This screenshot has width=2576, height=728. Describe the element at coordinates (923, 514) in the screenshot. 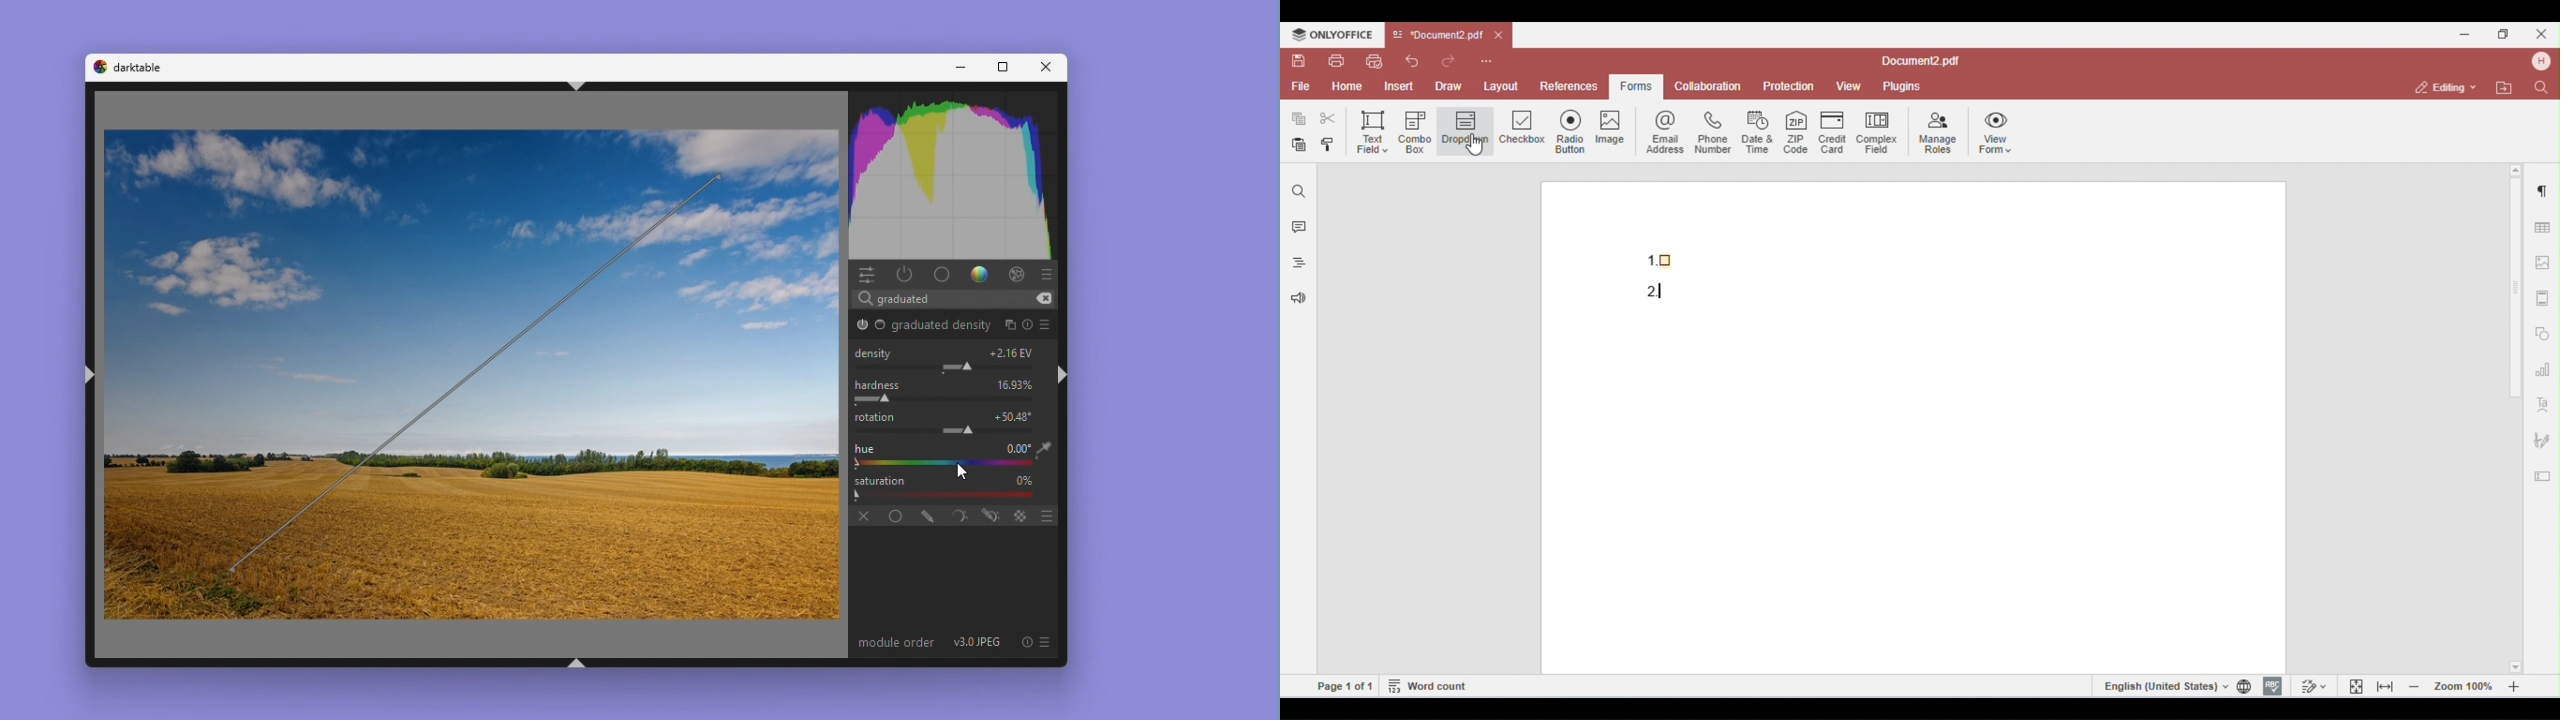

I see `drawn mask` at that location.